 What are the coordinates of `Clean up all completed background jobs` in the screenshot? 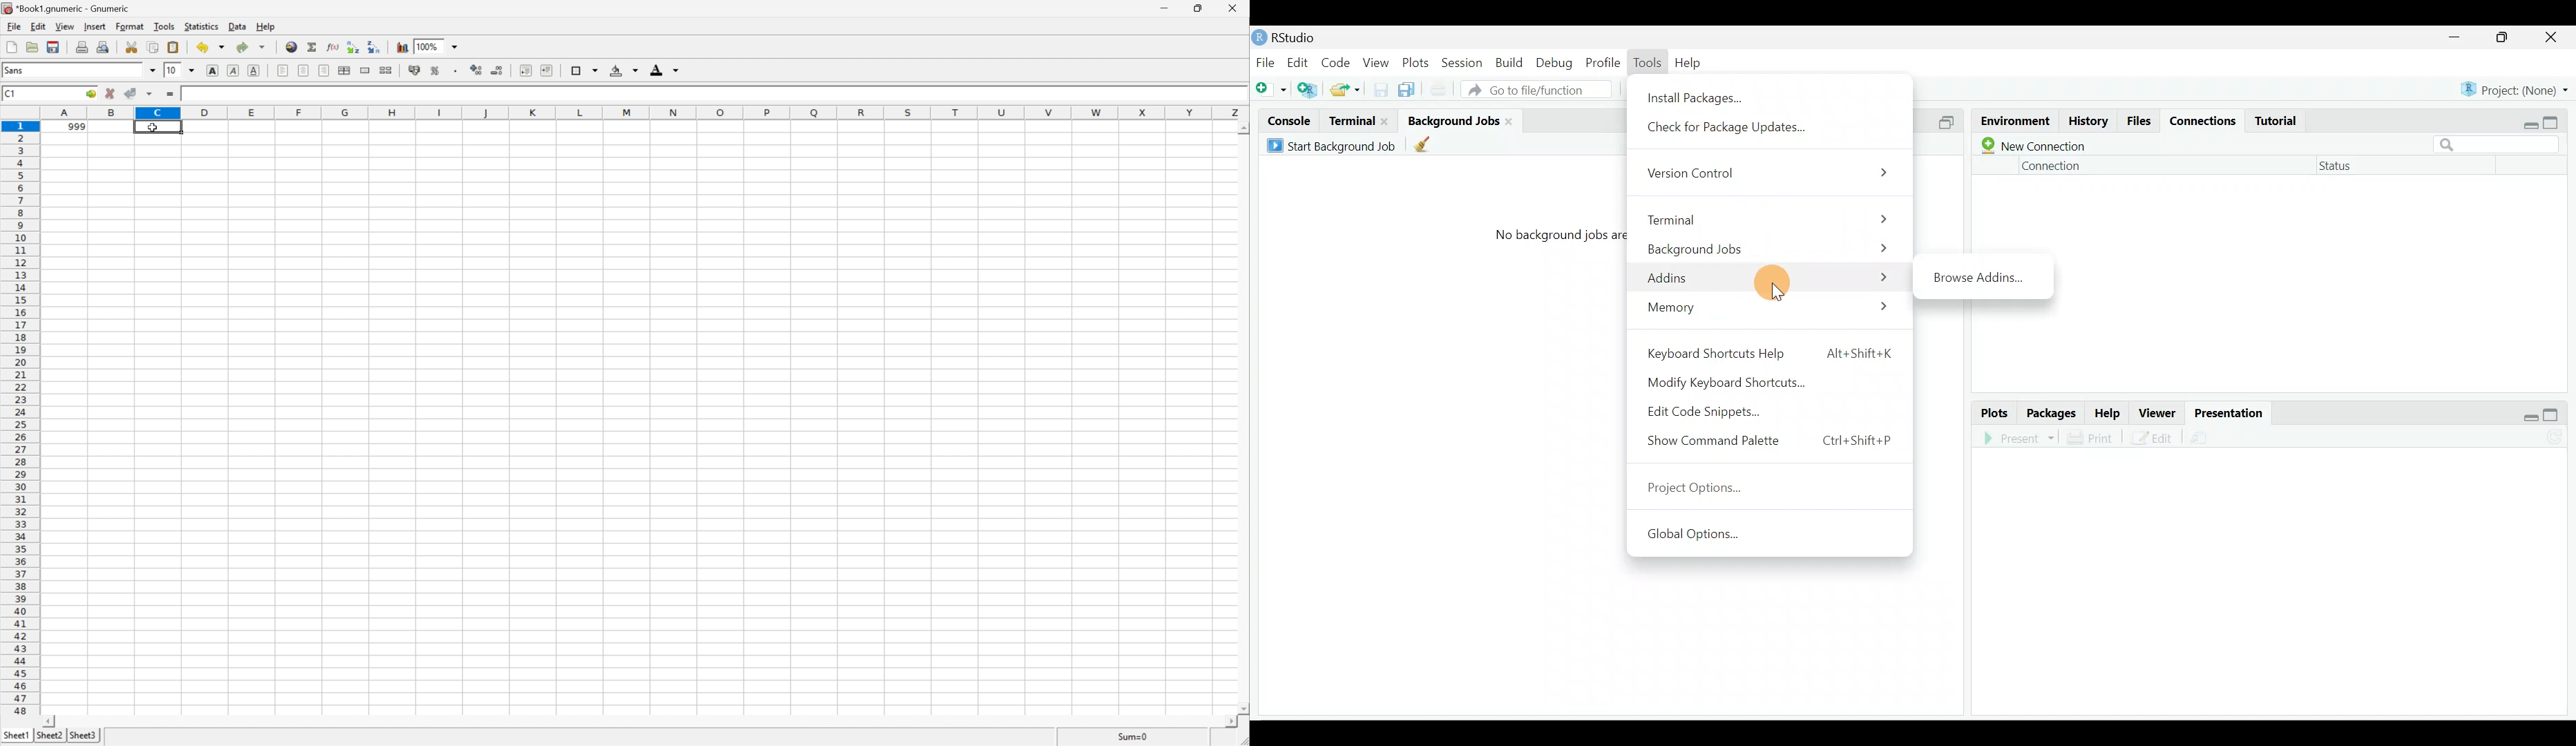 It's located at (1425, 144).